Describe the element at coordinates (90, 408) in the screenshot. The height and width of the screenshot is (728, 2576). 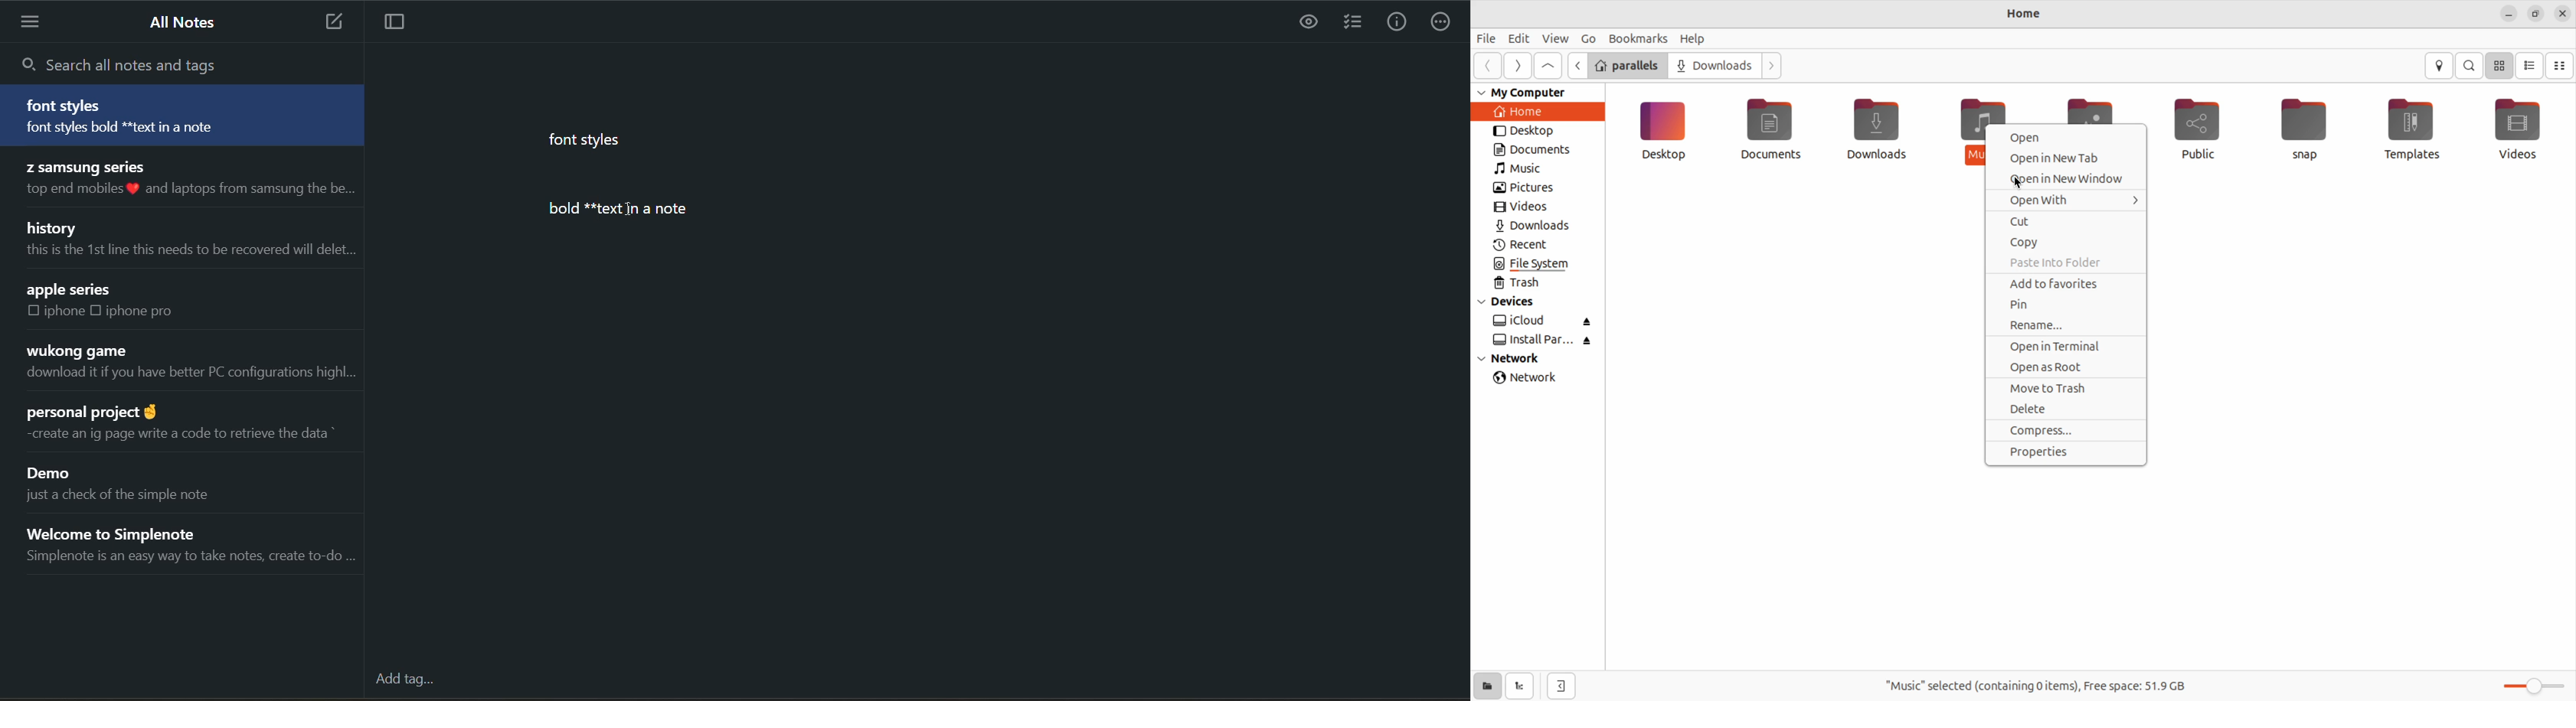
I see `personal project @` at that location.